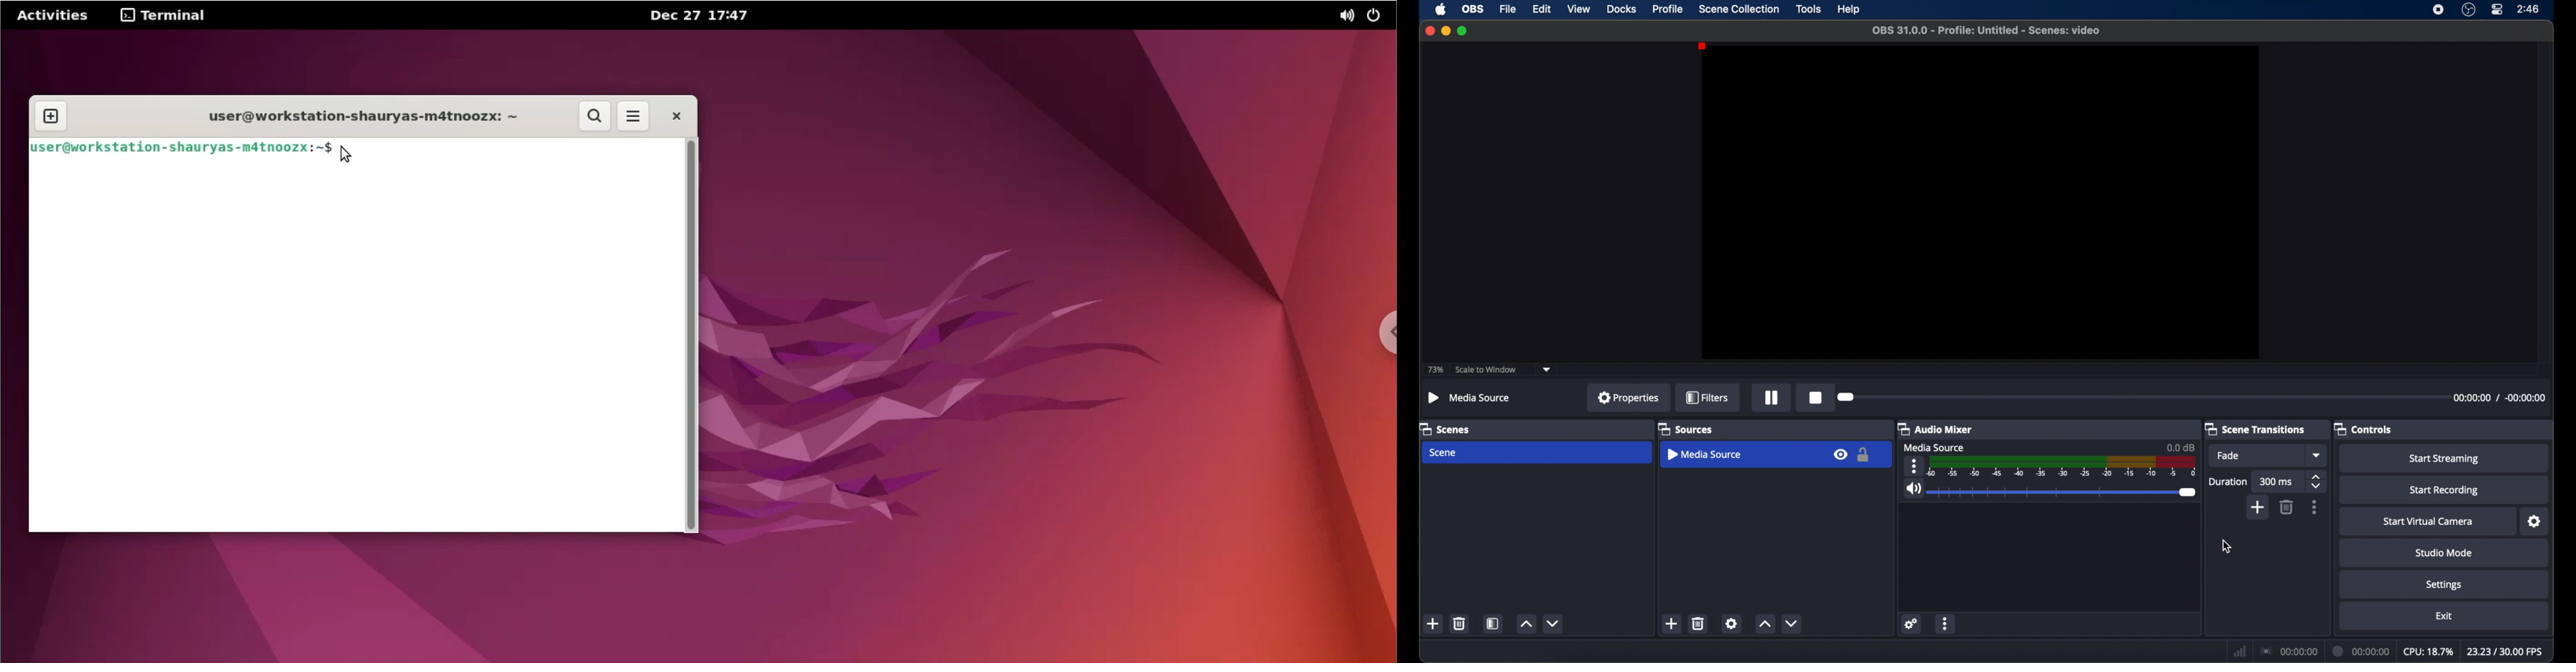 Image resolution: width=2576 pixels, height=672 pixels. I want to click on minimize, so click(1445, 30).